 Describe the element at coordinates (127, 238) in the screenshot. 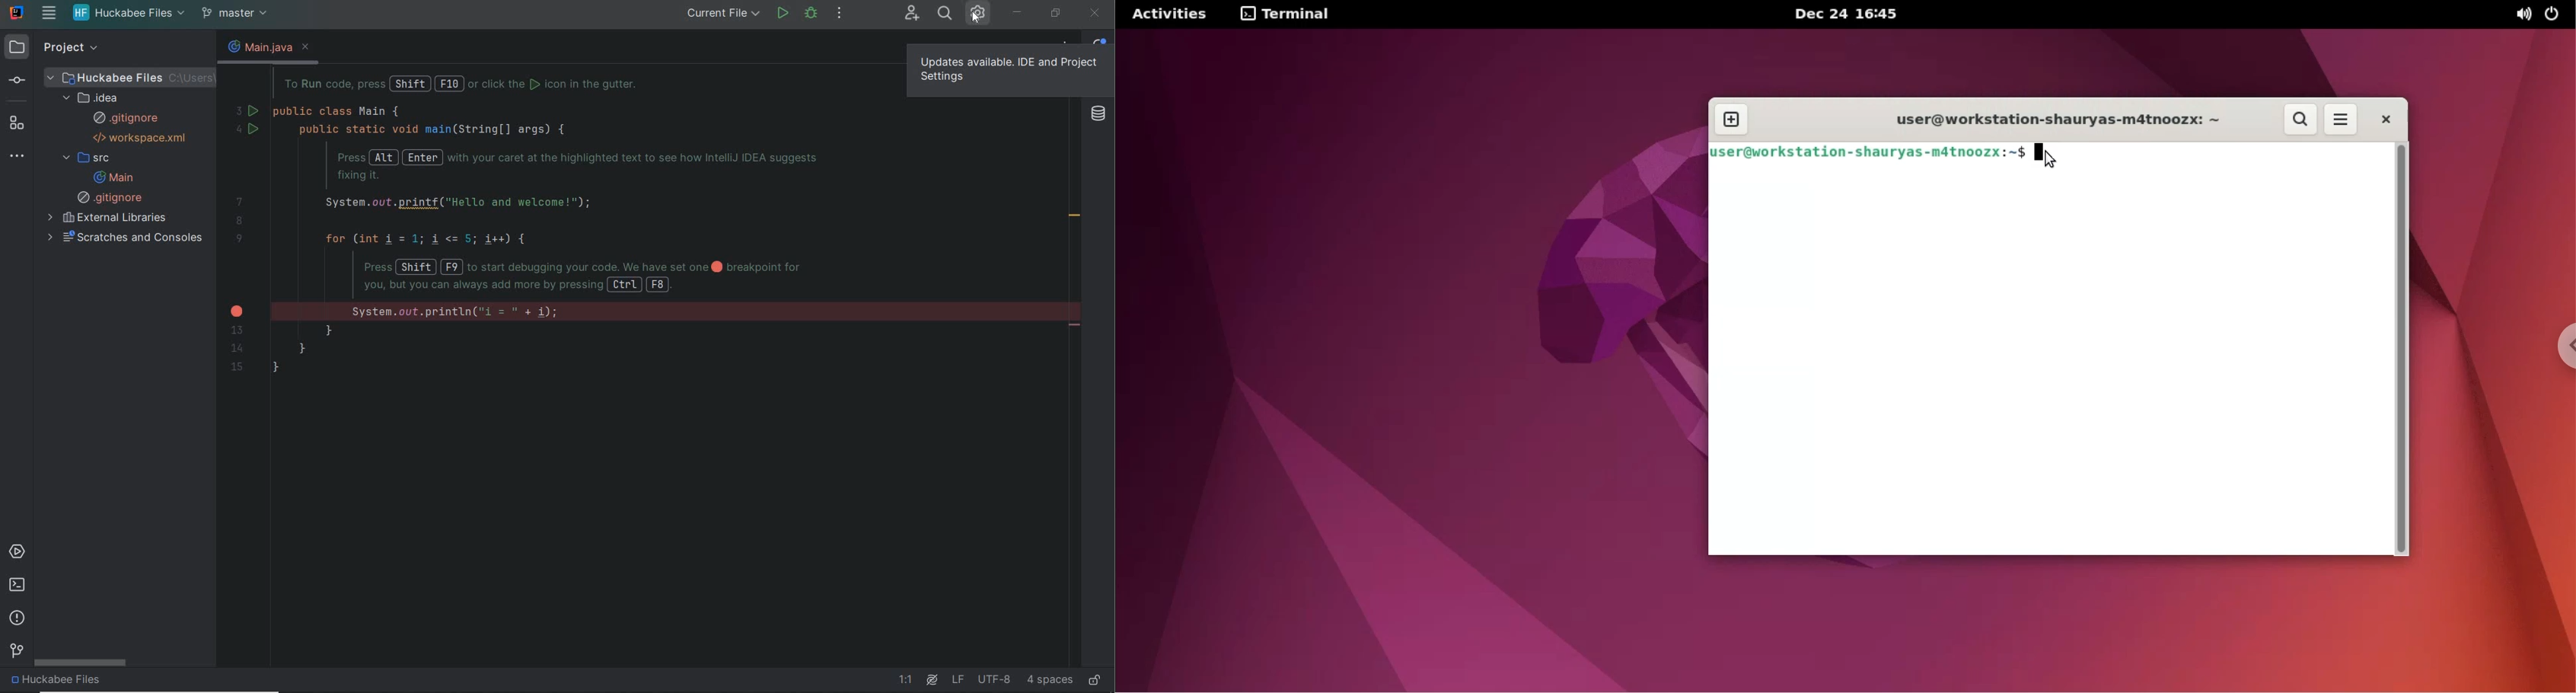

I see `scratches and consoles` at that location.